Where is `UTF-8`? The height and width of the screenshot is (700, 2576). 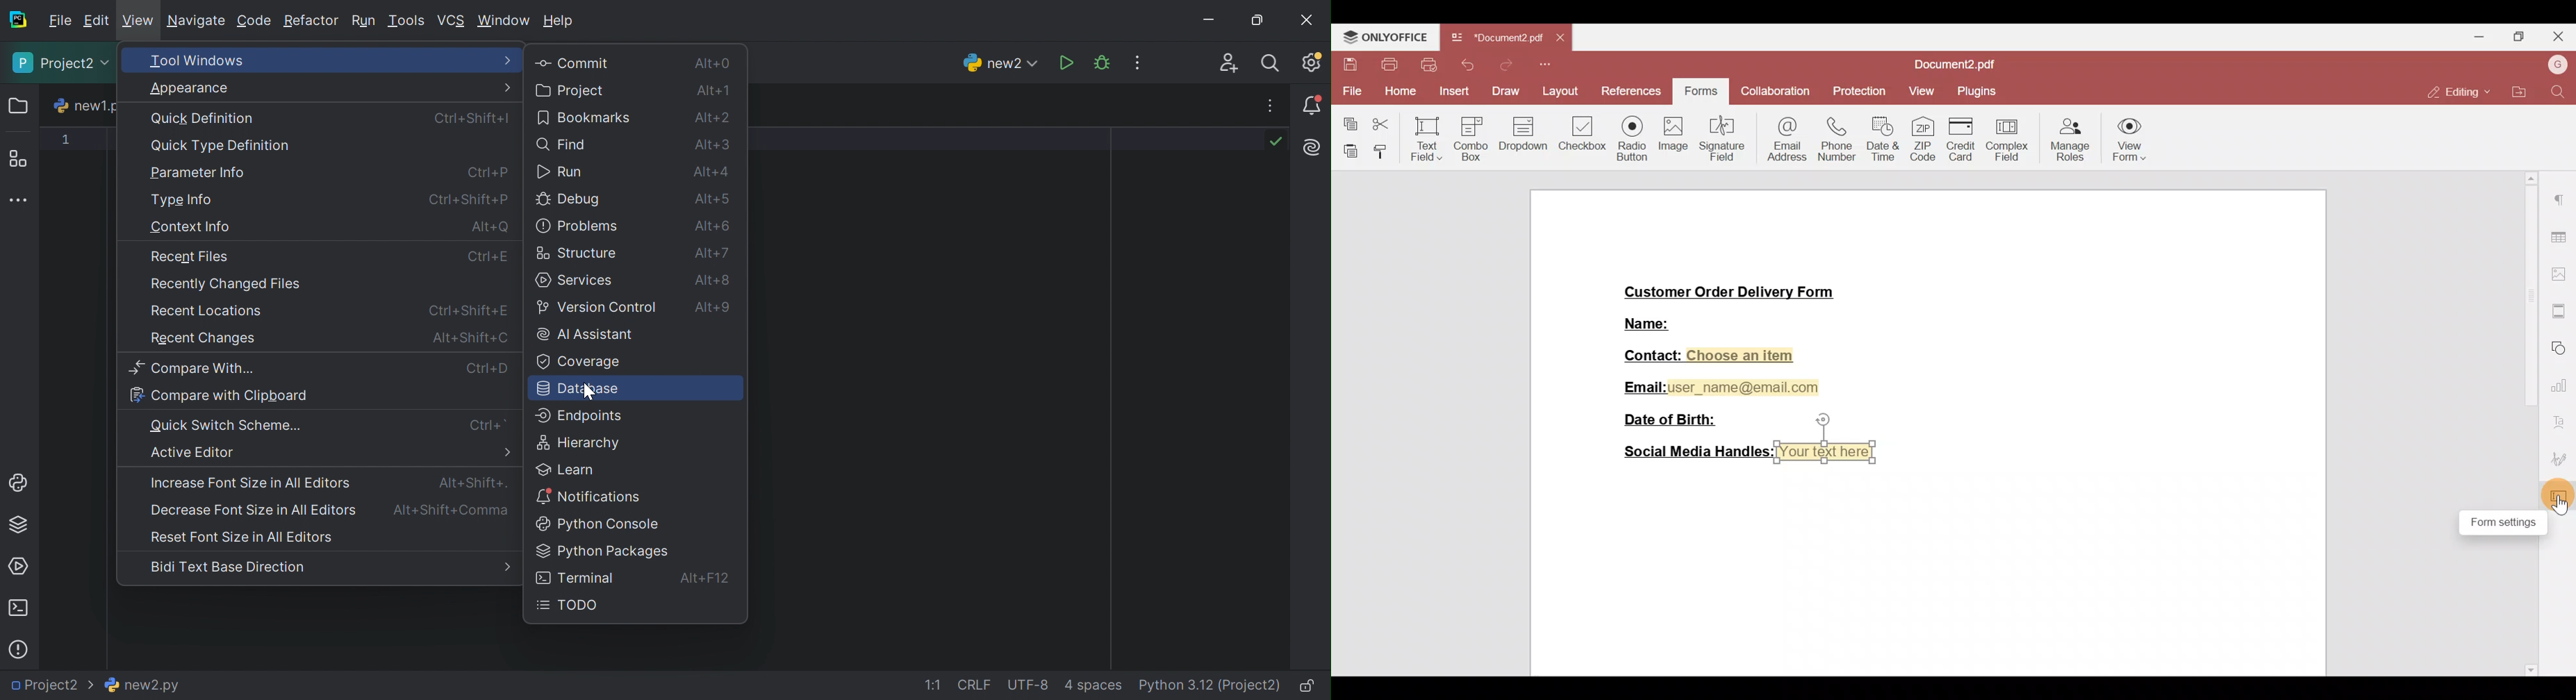
UTF-8 is located at coordinates (1027, 684).